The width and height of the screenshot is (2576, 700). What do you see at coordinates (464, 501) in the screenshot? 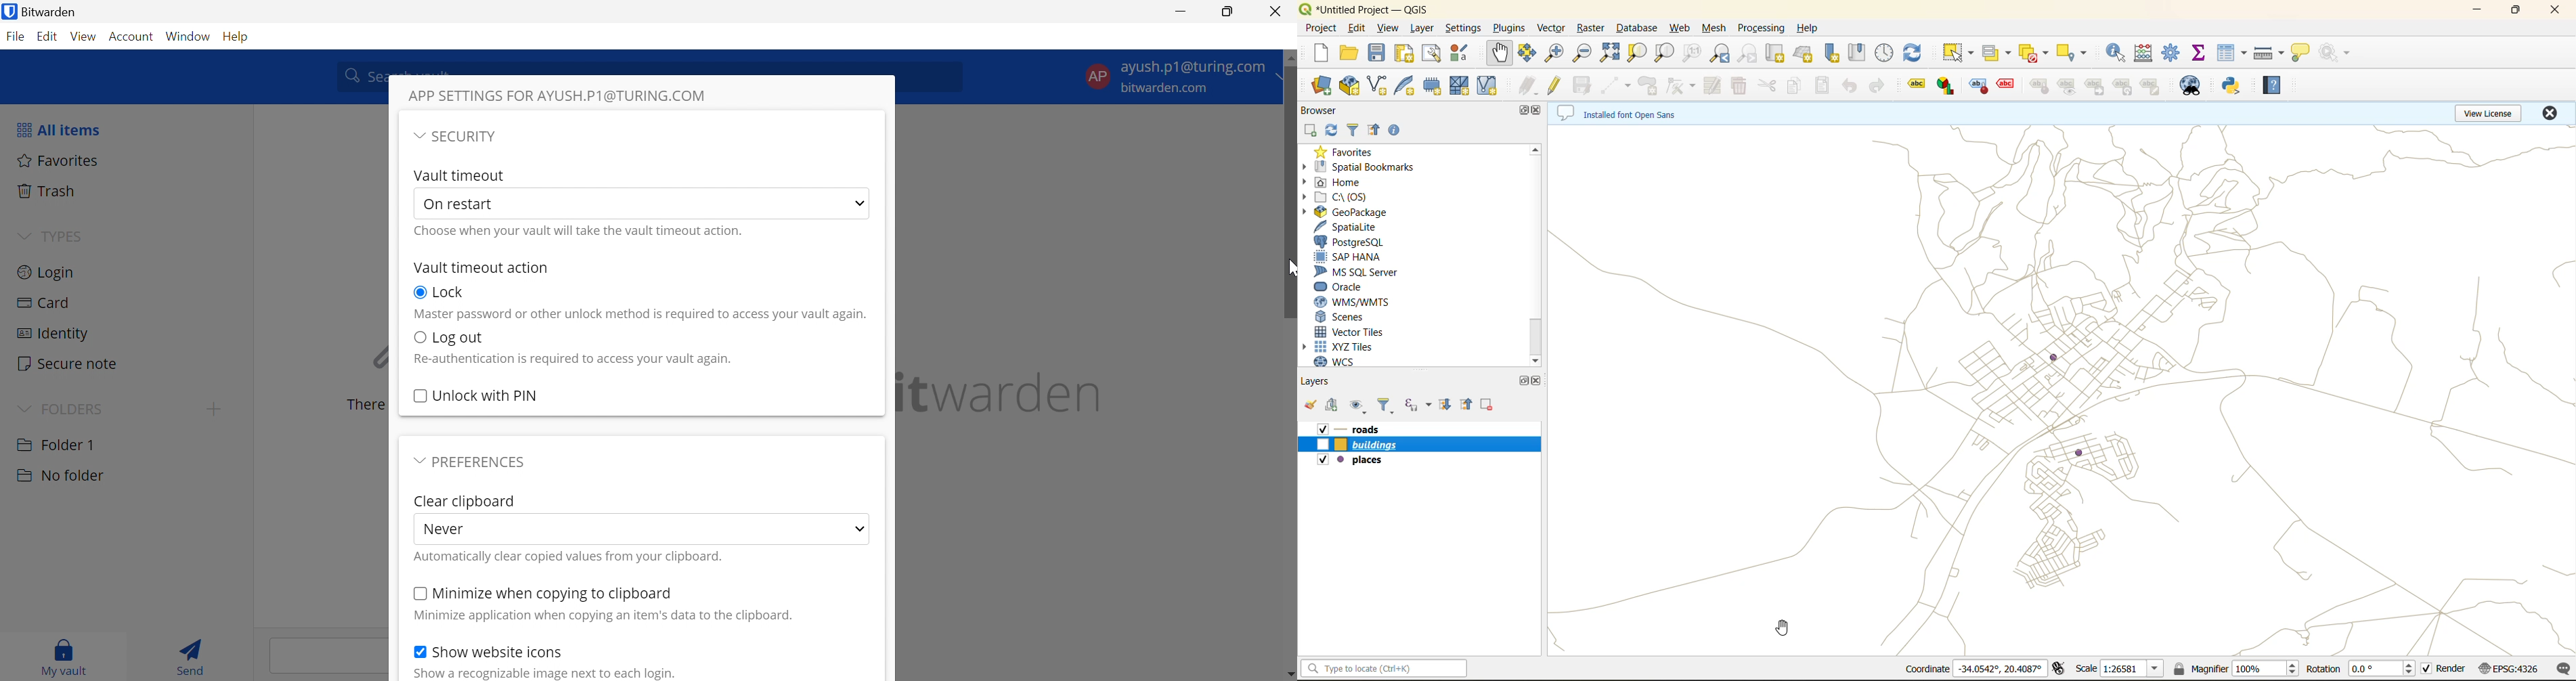
I see `Clear Clipboard` at bounding box center [464, 501].